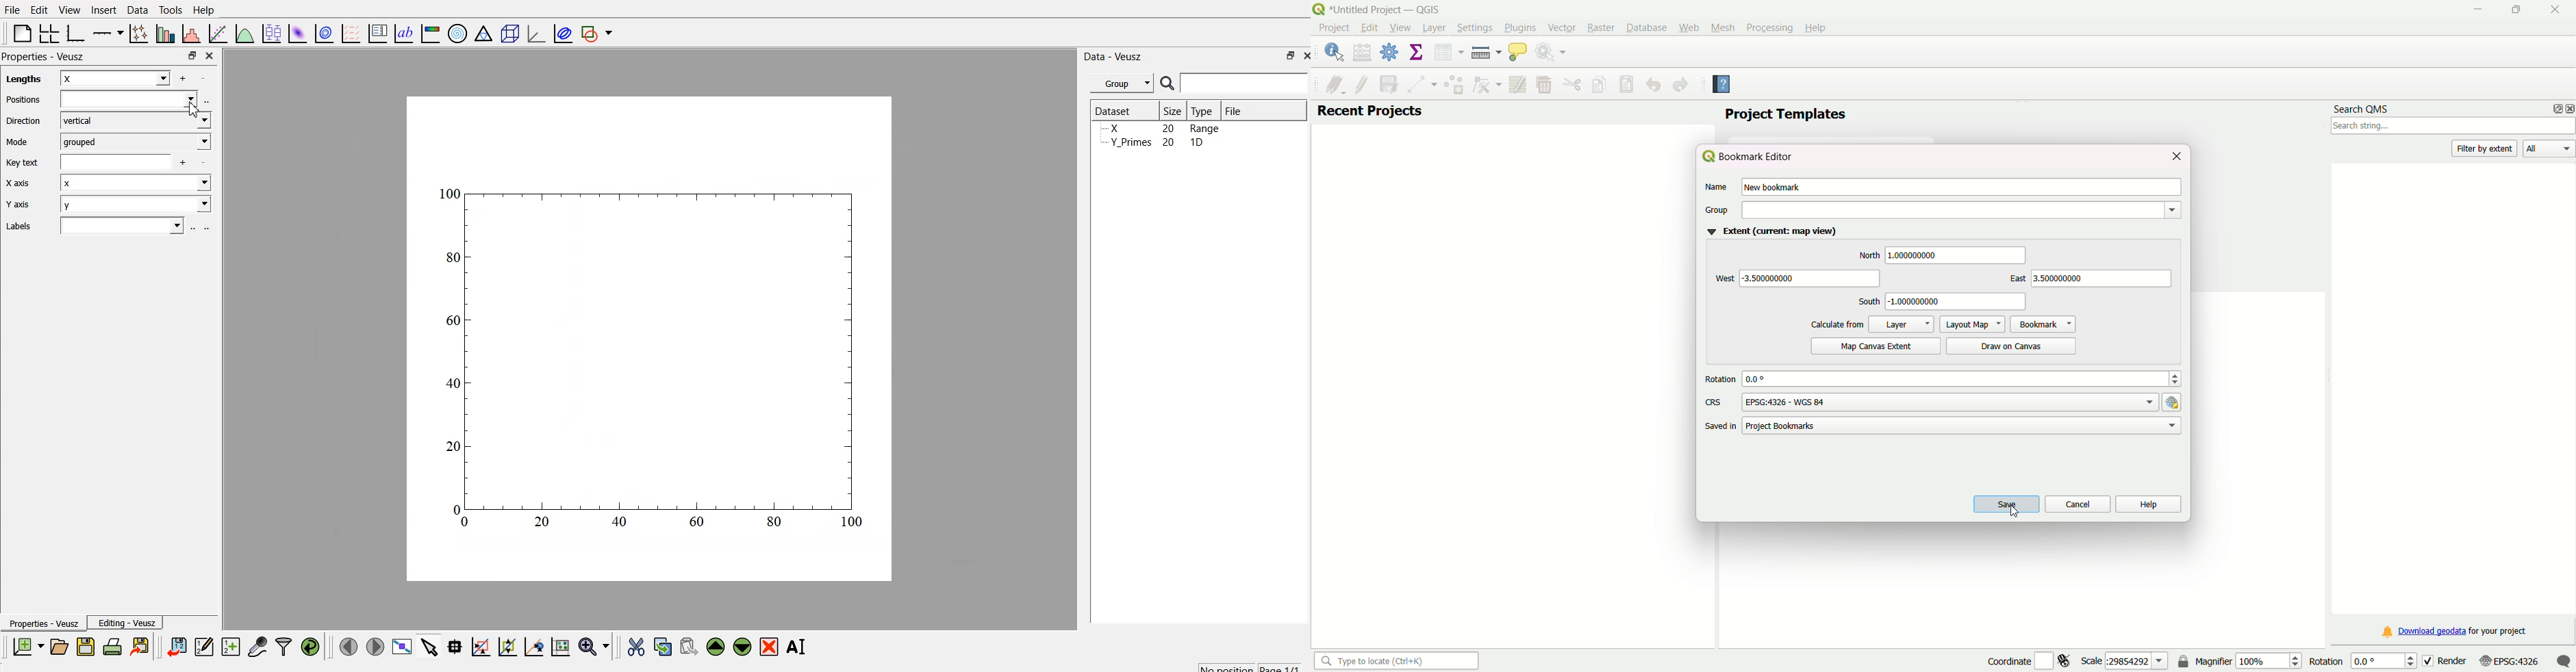 The height and width of the screenshot is (672, 2576). I want to click on import data, so click(177, 645).